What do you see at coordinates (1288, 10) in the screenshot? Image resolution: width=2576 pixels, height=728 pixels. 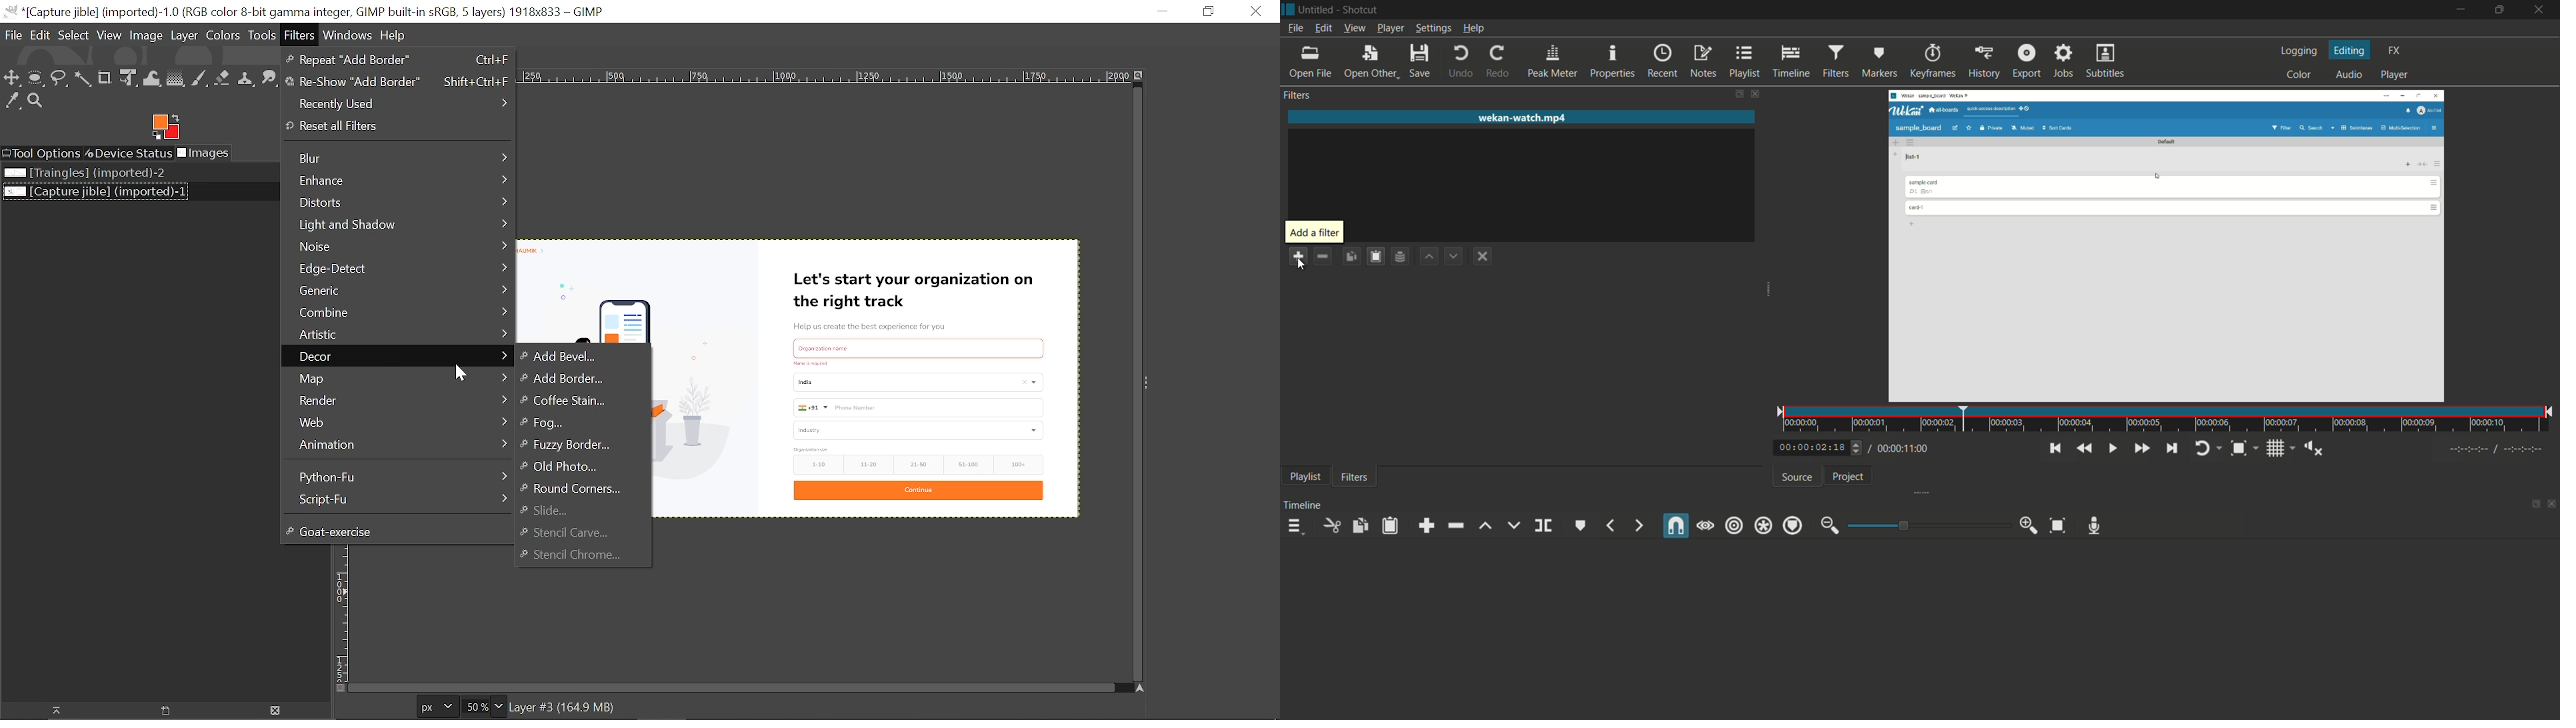 I see `app icon` at bounding box center [1288, 10].